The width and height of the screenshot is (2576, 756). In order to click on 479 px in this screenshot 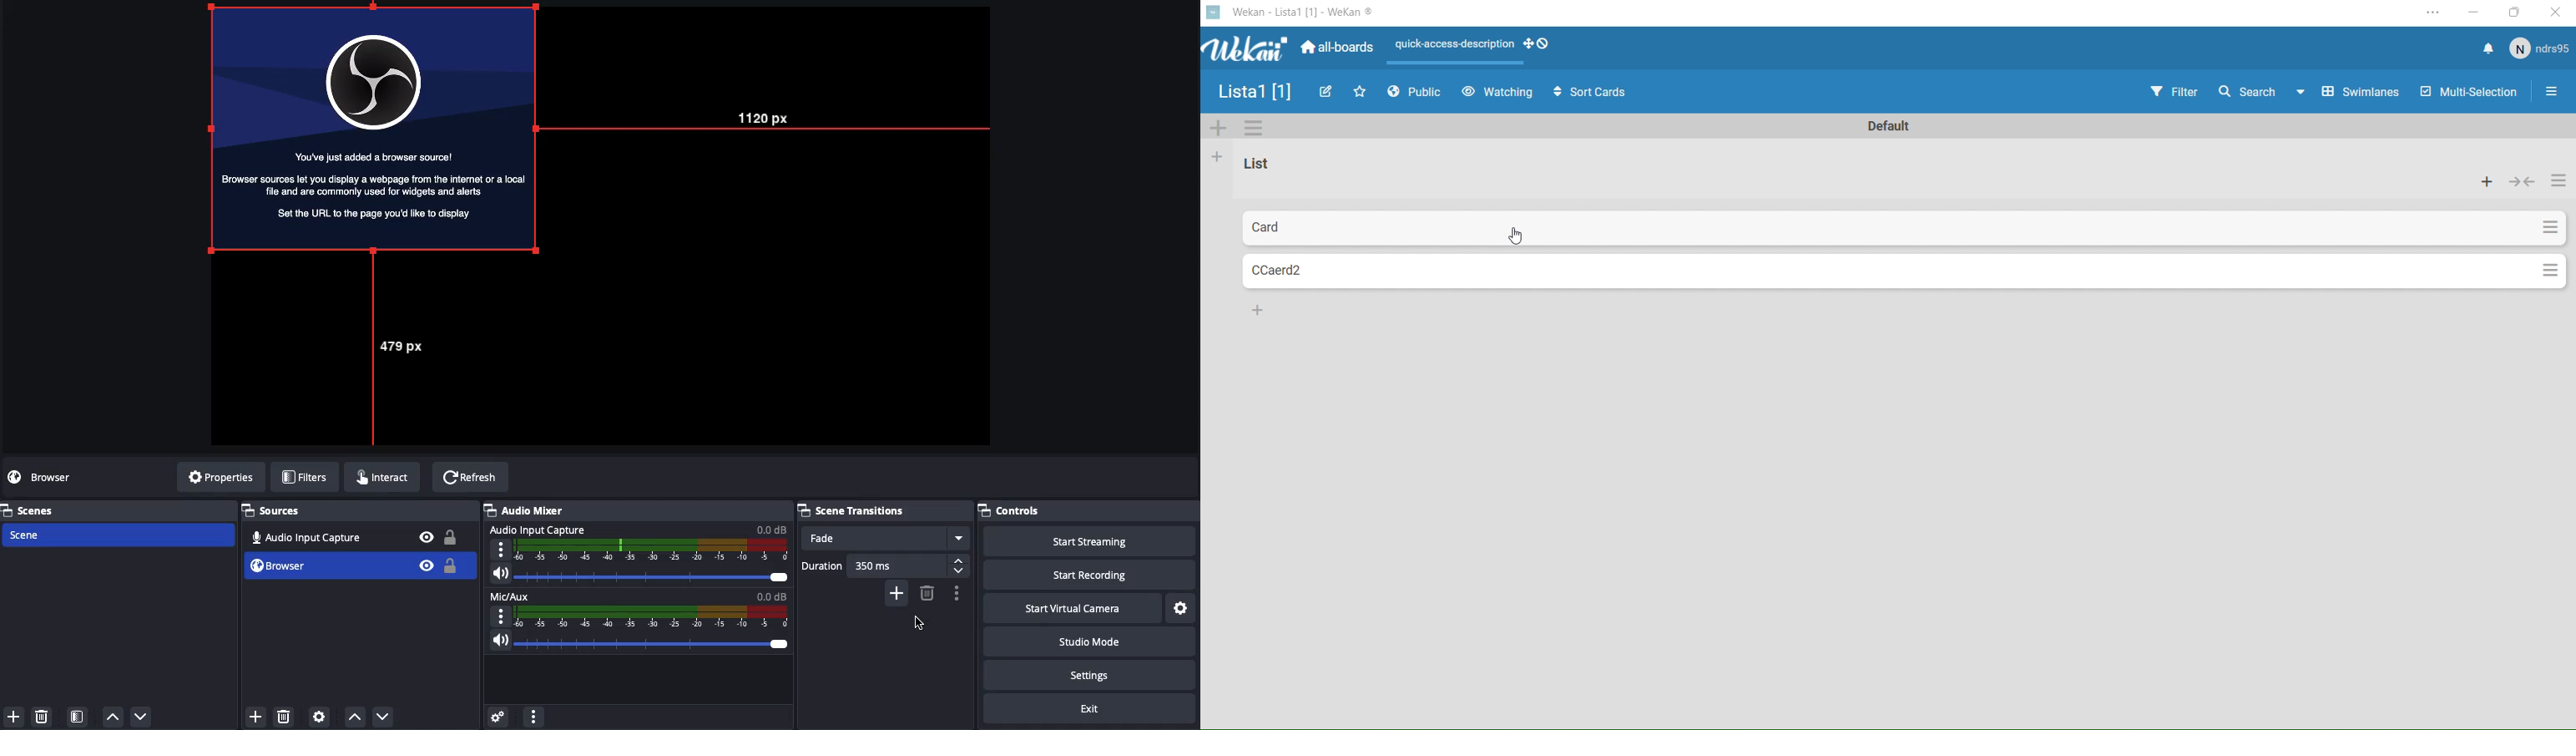, I will do `click(407, 349)`.